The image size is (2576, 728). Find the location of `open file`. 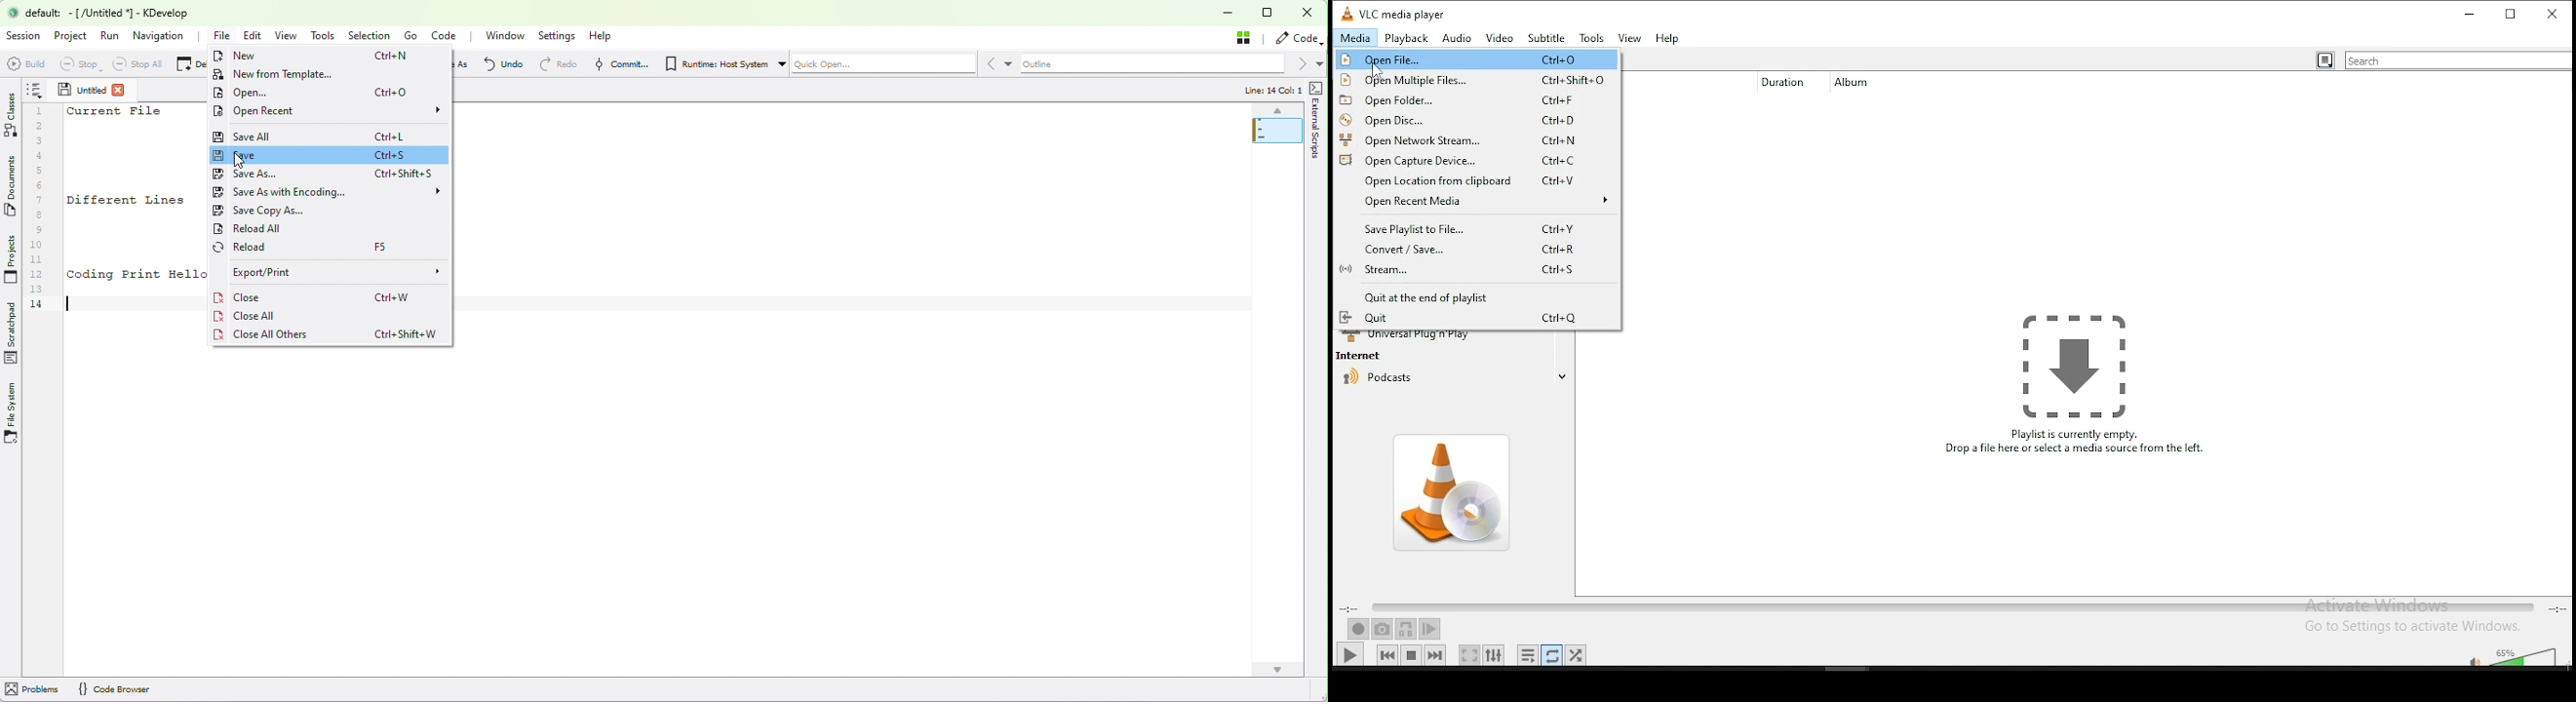

open file is located at coordinates (1475, 60).